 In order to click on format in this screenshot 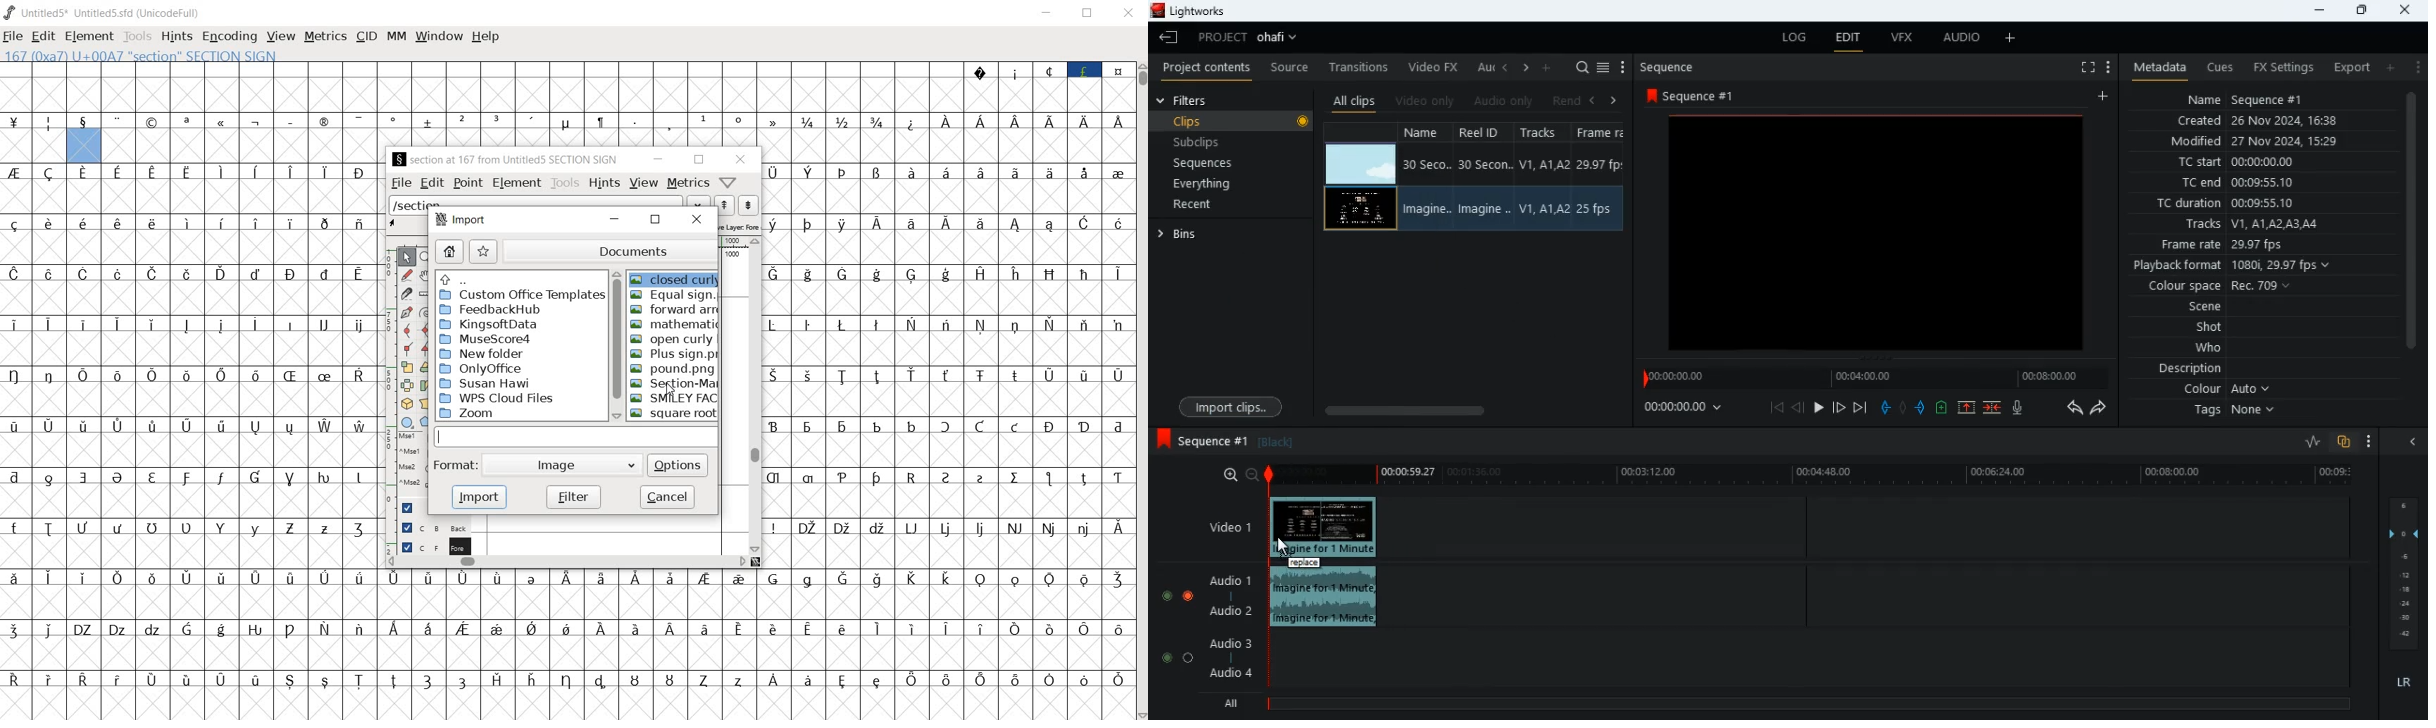, I will do `click(456, 464)`.